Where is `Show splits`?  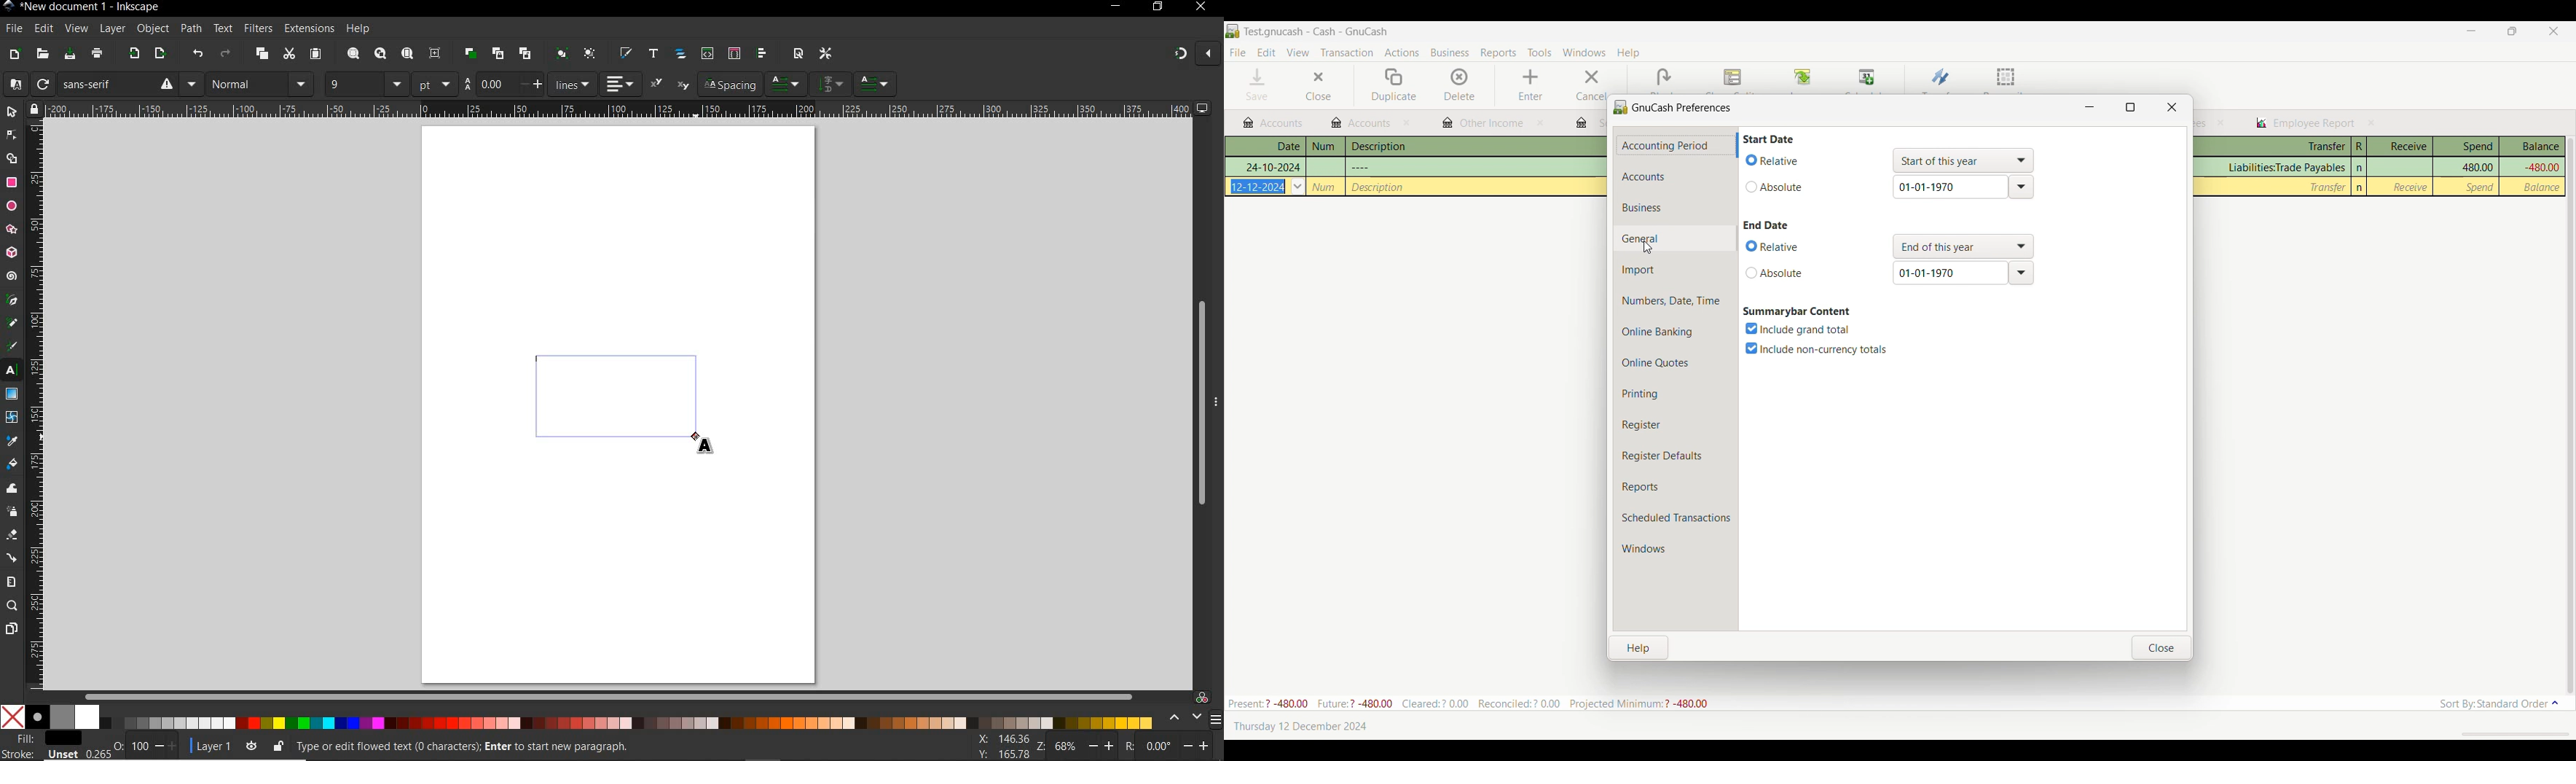 Show splits is located at coordinates (1733, 78).